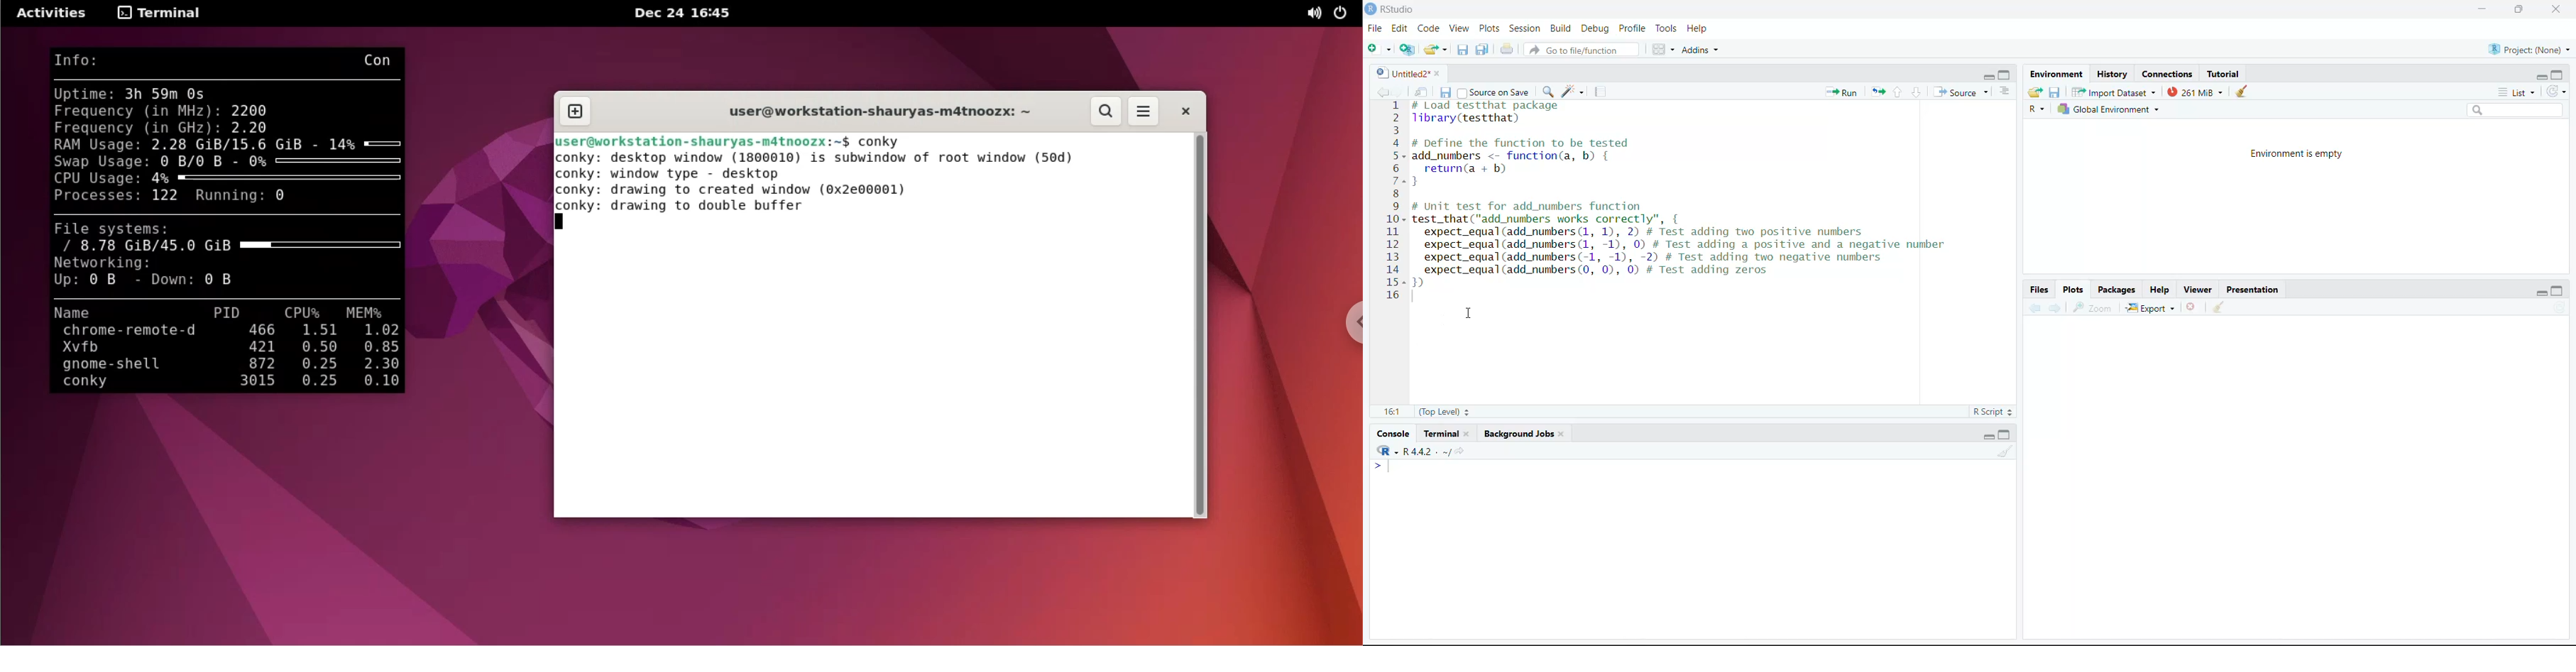  Describe the element at coordinates (2035, 109) in the screenshot. I see `R` at that location.